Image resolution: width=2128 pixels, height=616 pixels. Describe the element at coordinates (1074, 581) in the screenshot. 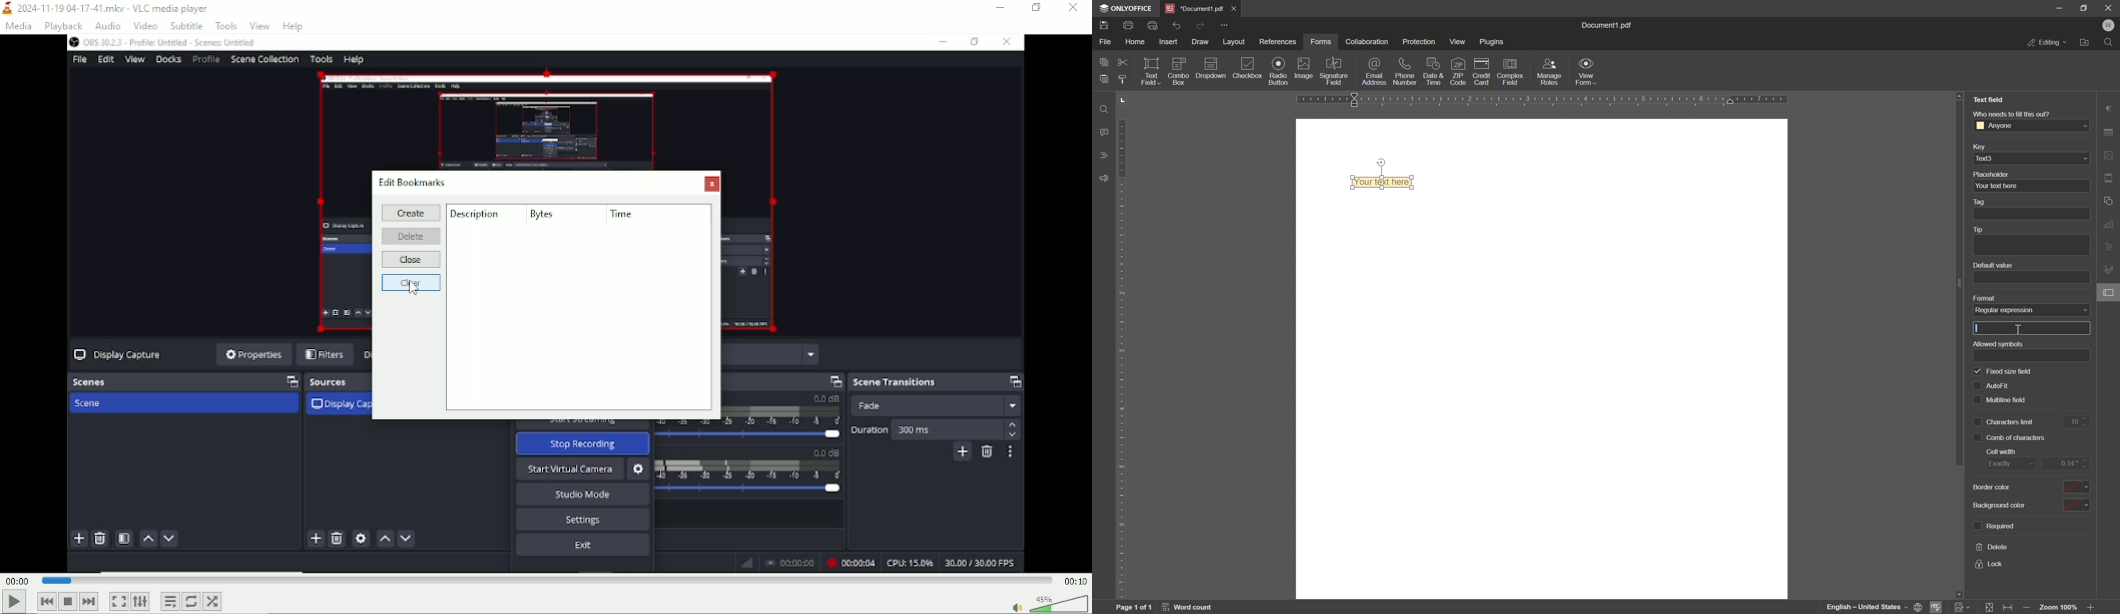

I see `00:10` at that location.